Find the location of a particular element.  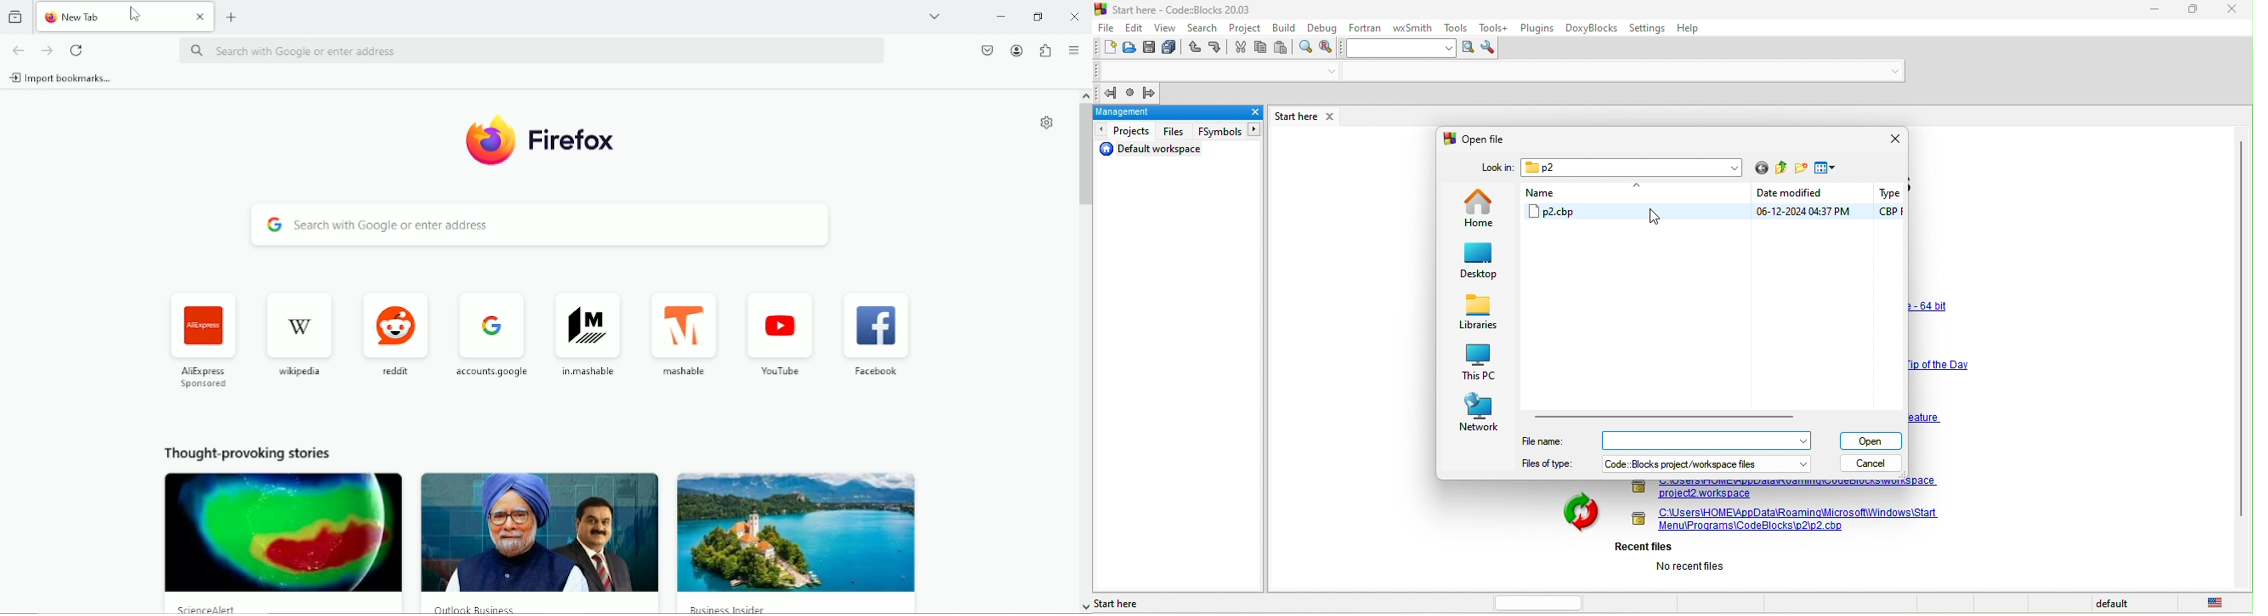

paste is located at coordinates (1282, 49).